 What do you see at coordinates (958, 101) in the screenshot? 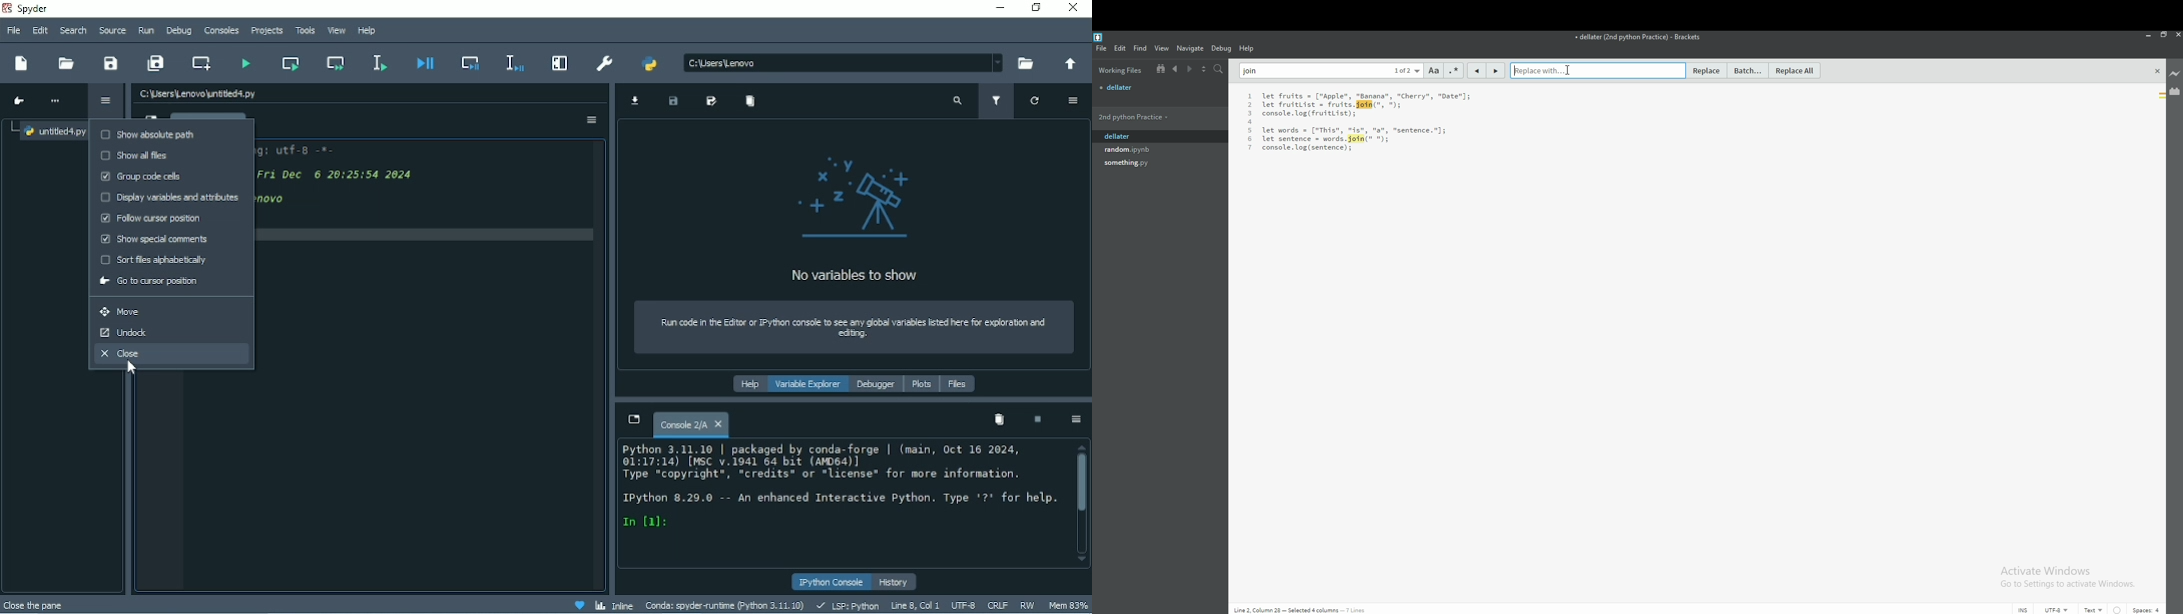
I see `Search variable names and types` at bounding box center [958, 101].